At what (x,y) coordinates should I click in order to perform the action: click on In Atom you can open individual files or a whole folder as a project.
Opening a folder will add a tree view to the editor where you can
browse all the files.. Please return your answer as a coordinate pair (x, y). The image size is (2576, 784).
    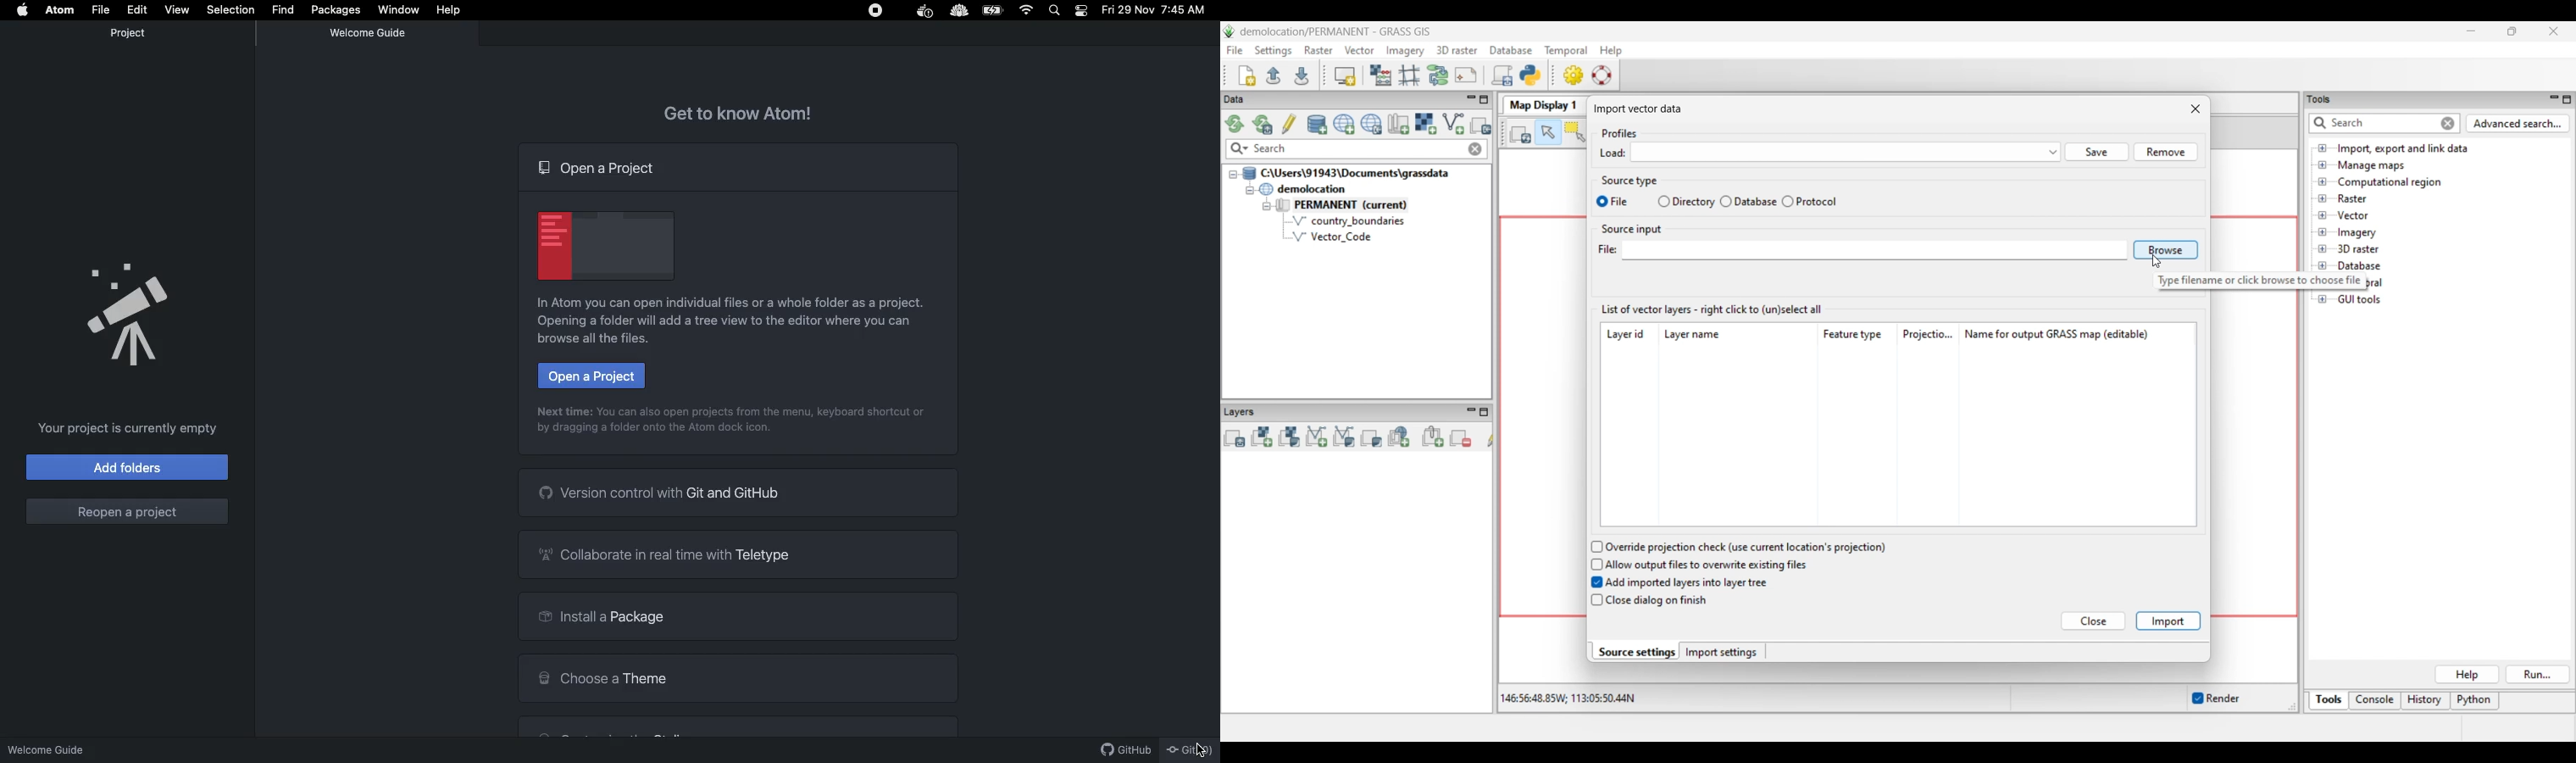
    Looking at the image, I should click on (734, 322).